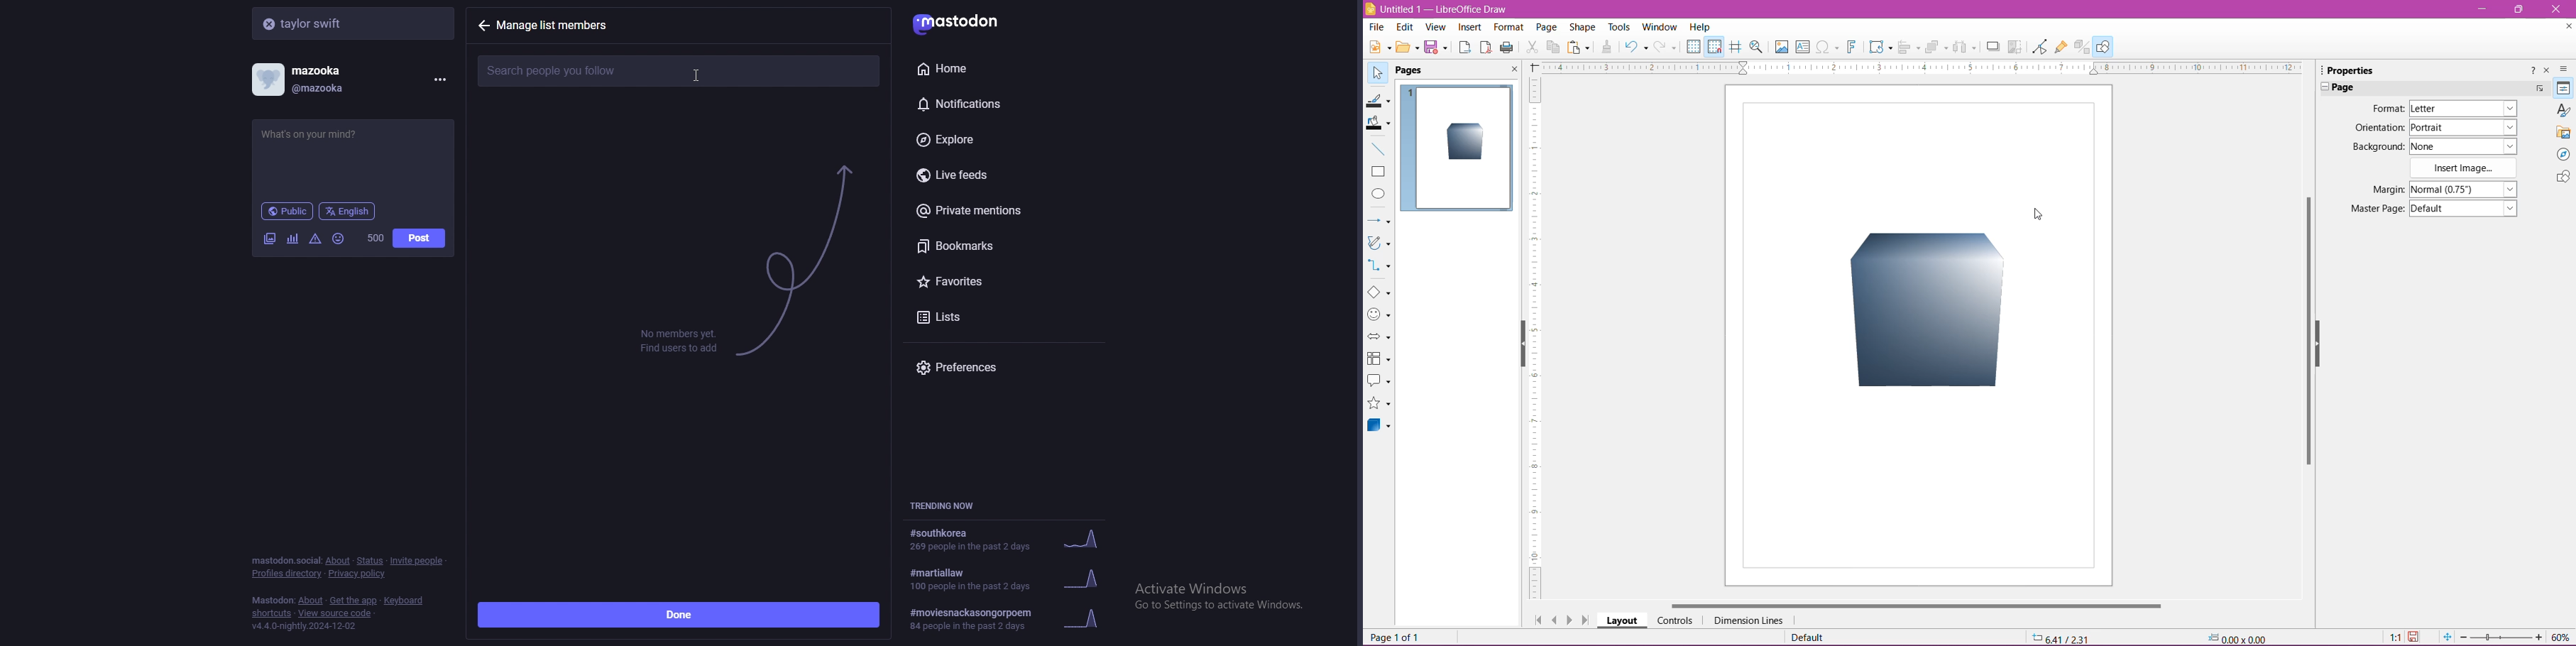  I want to click on Restore Down, so click(2518, 9).